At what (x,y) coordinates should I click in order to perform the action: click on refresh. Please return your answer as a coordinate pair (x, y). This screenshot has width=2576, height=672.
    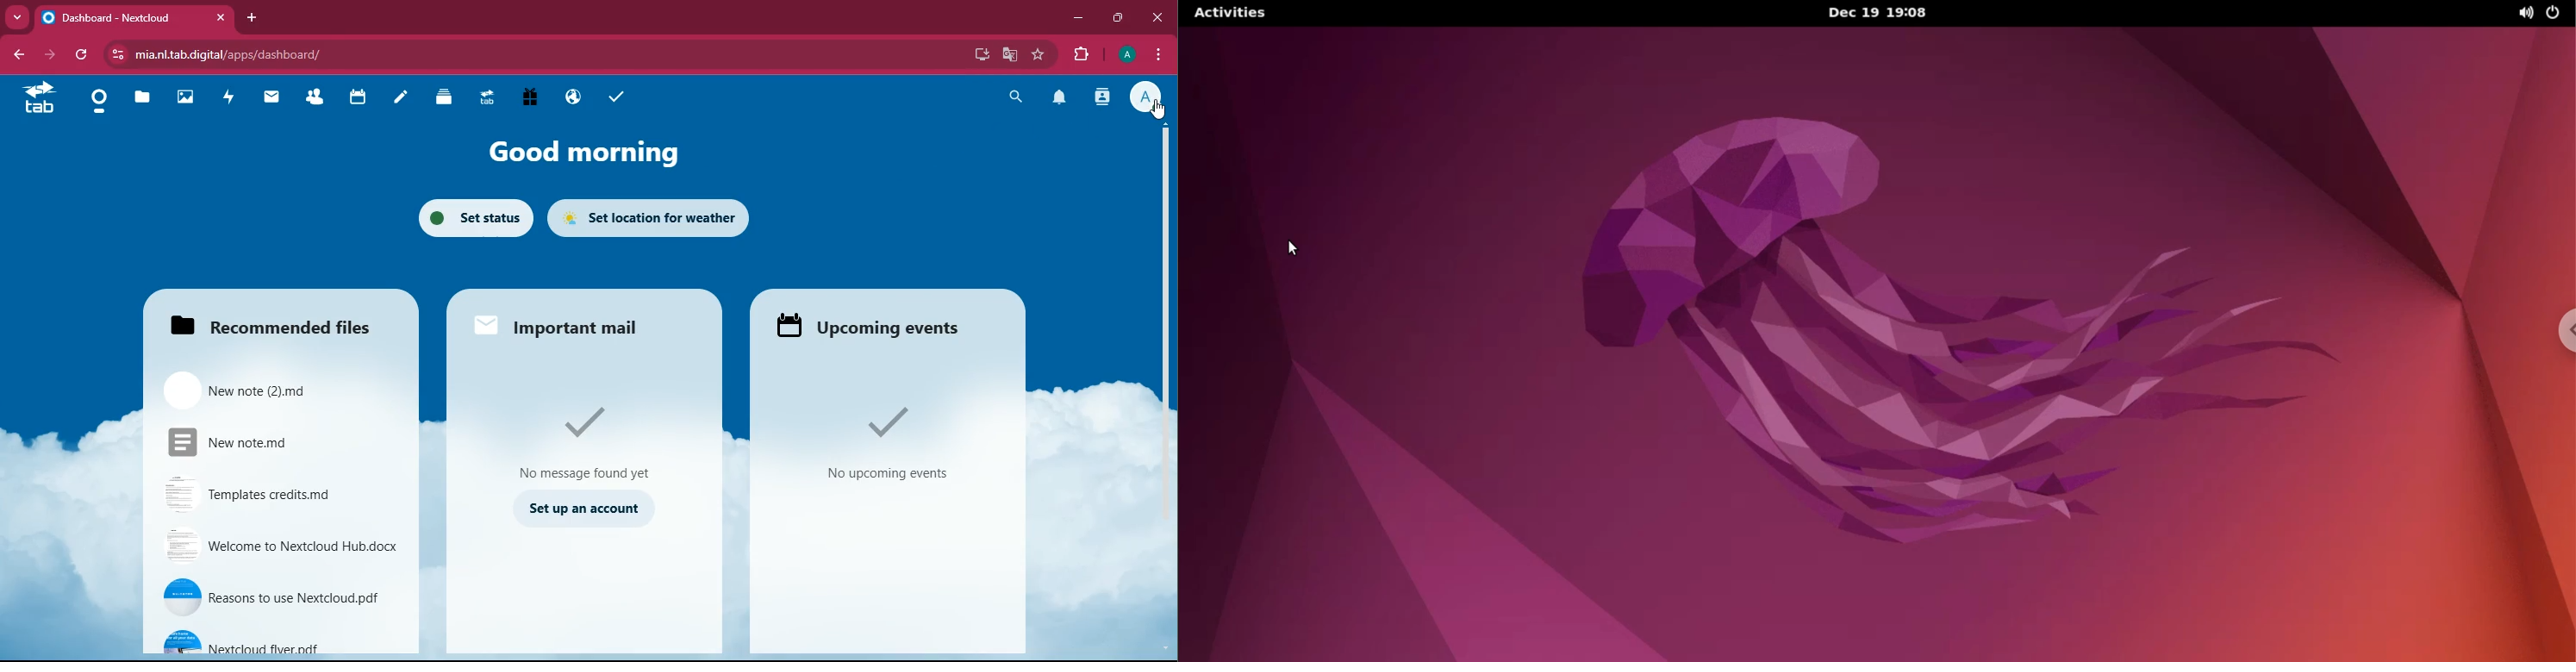
    Looking at the image, I should click on (81, 55).